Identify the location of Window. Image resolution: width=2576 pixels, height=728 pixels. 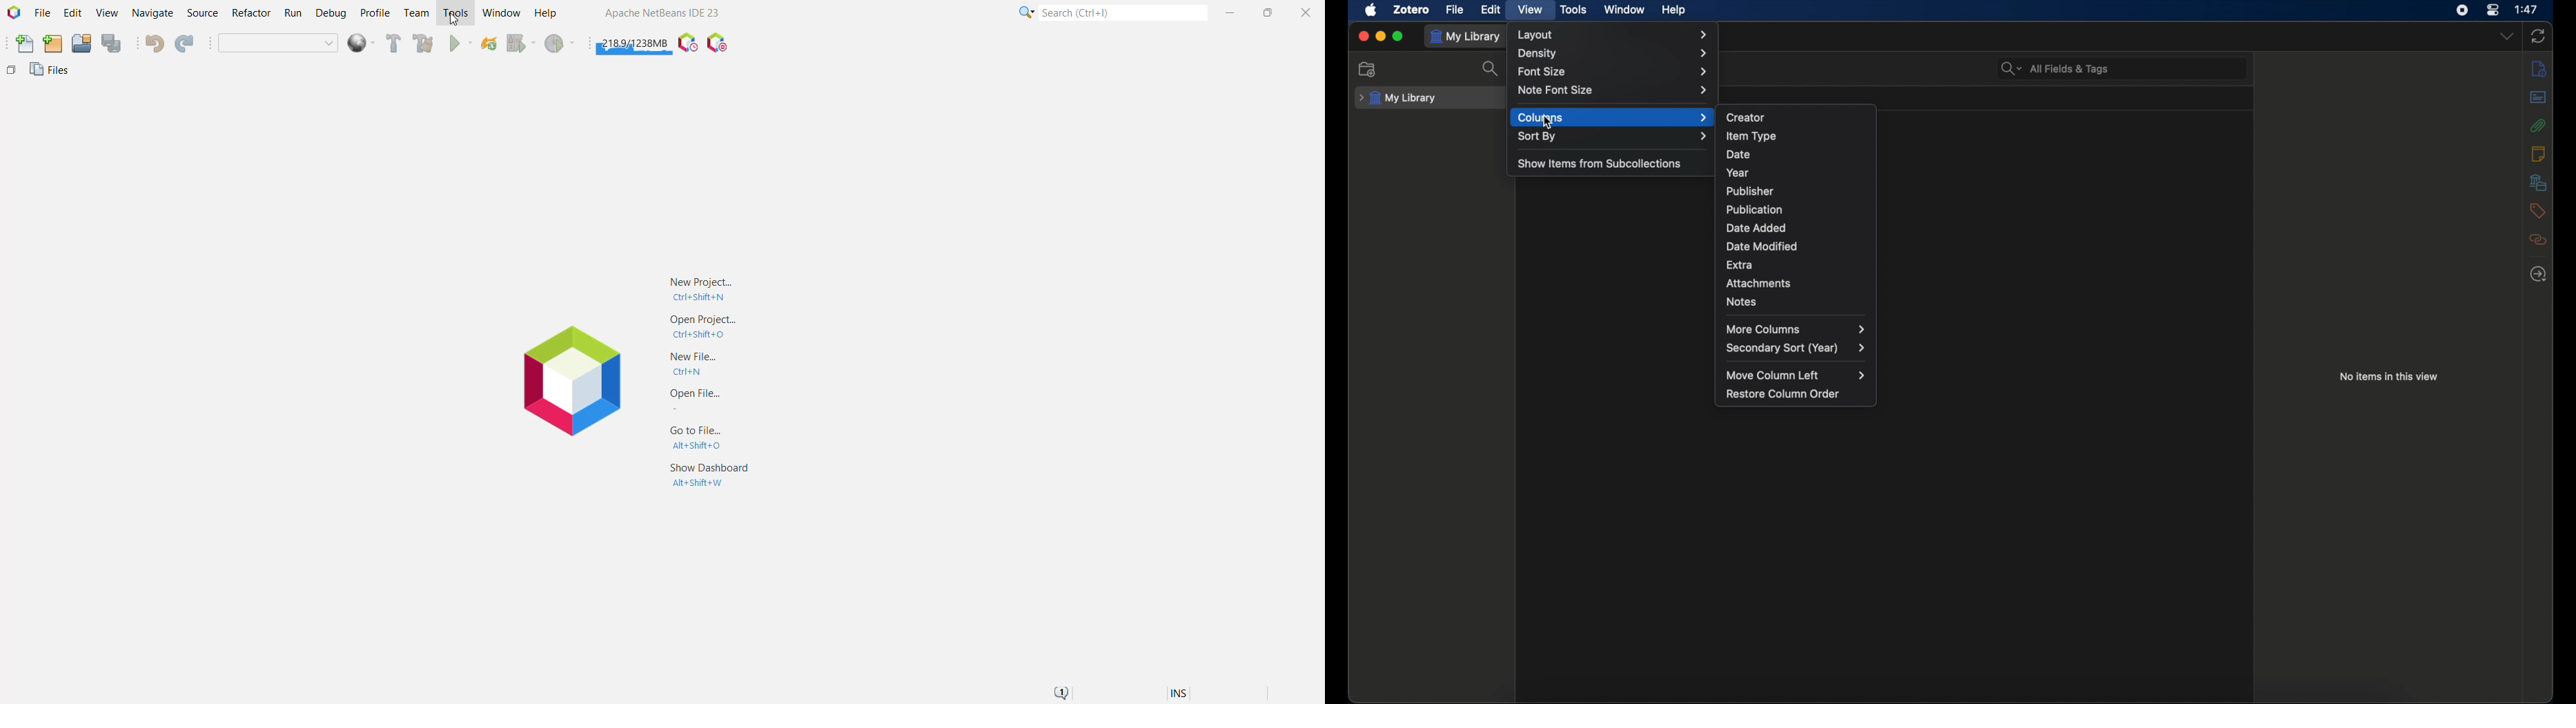
(501, 12).